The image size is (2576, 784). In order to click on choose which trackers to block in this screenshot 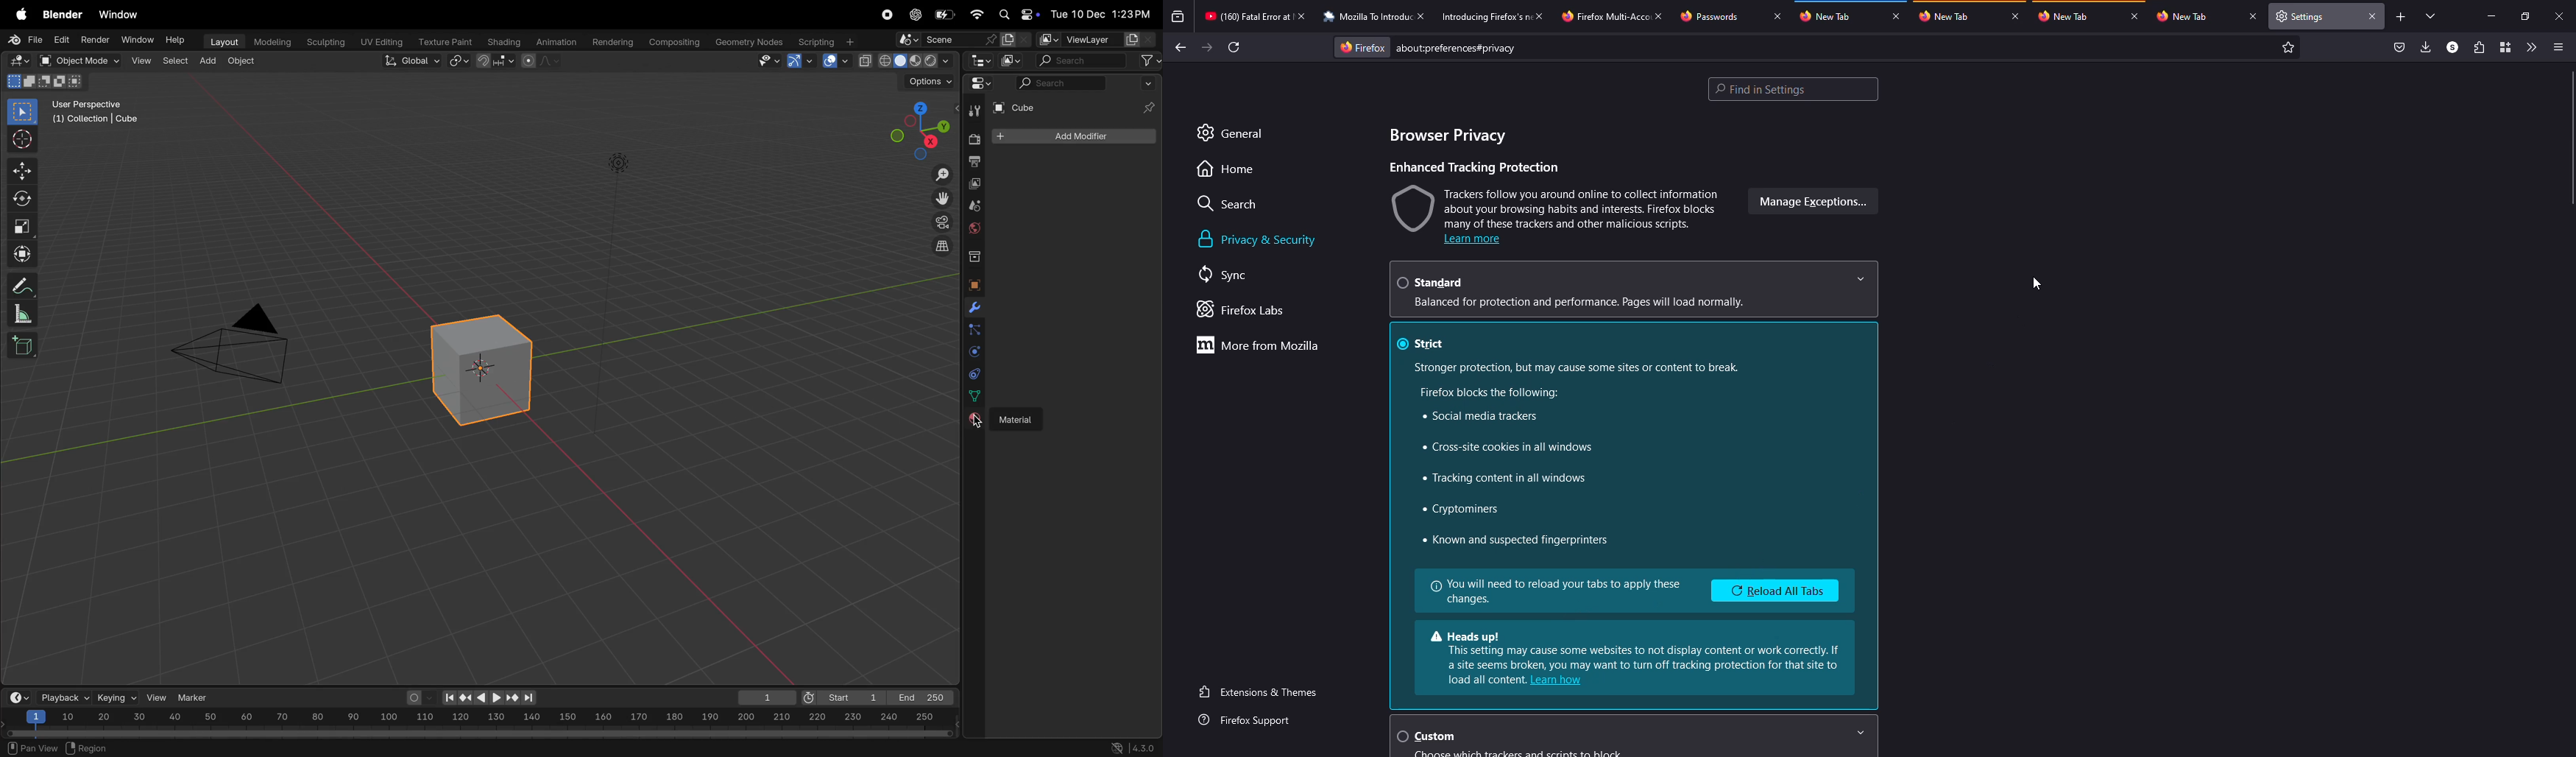, I will do `click(1519, 754)`.